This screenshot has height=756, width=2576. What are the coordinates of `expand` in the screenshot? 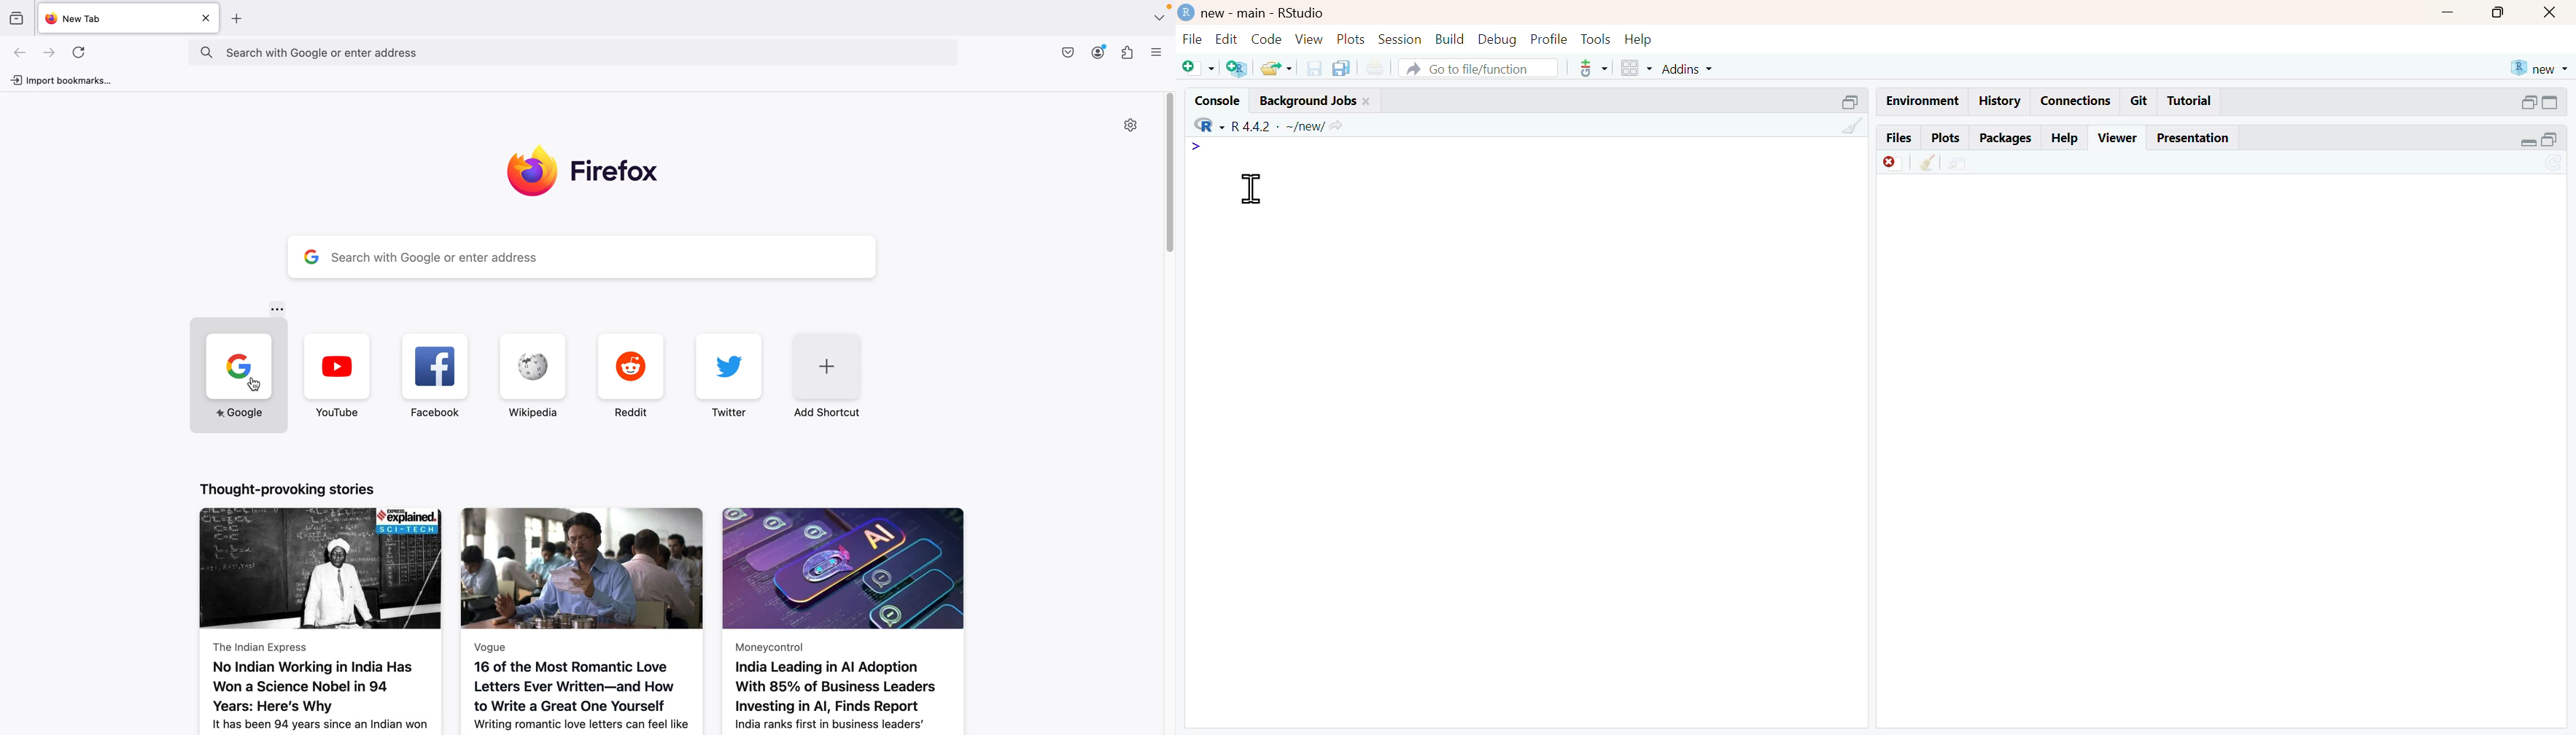 It's located at (2523, 142).